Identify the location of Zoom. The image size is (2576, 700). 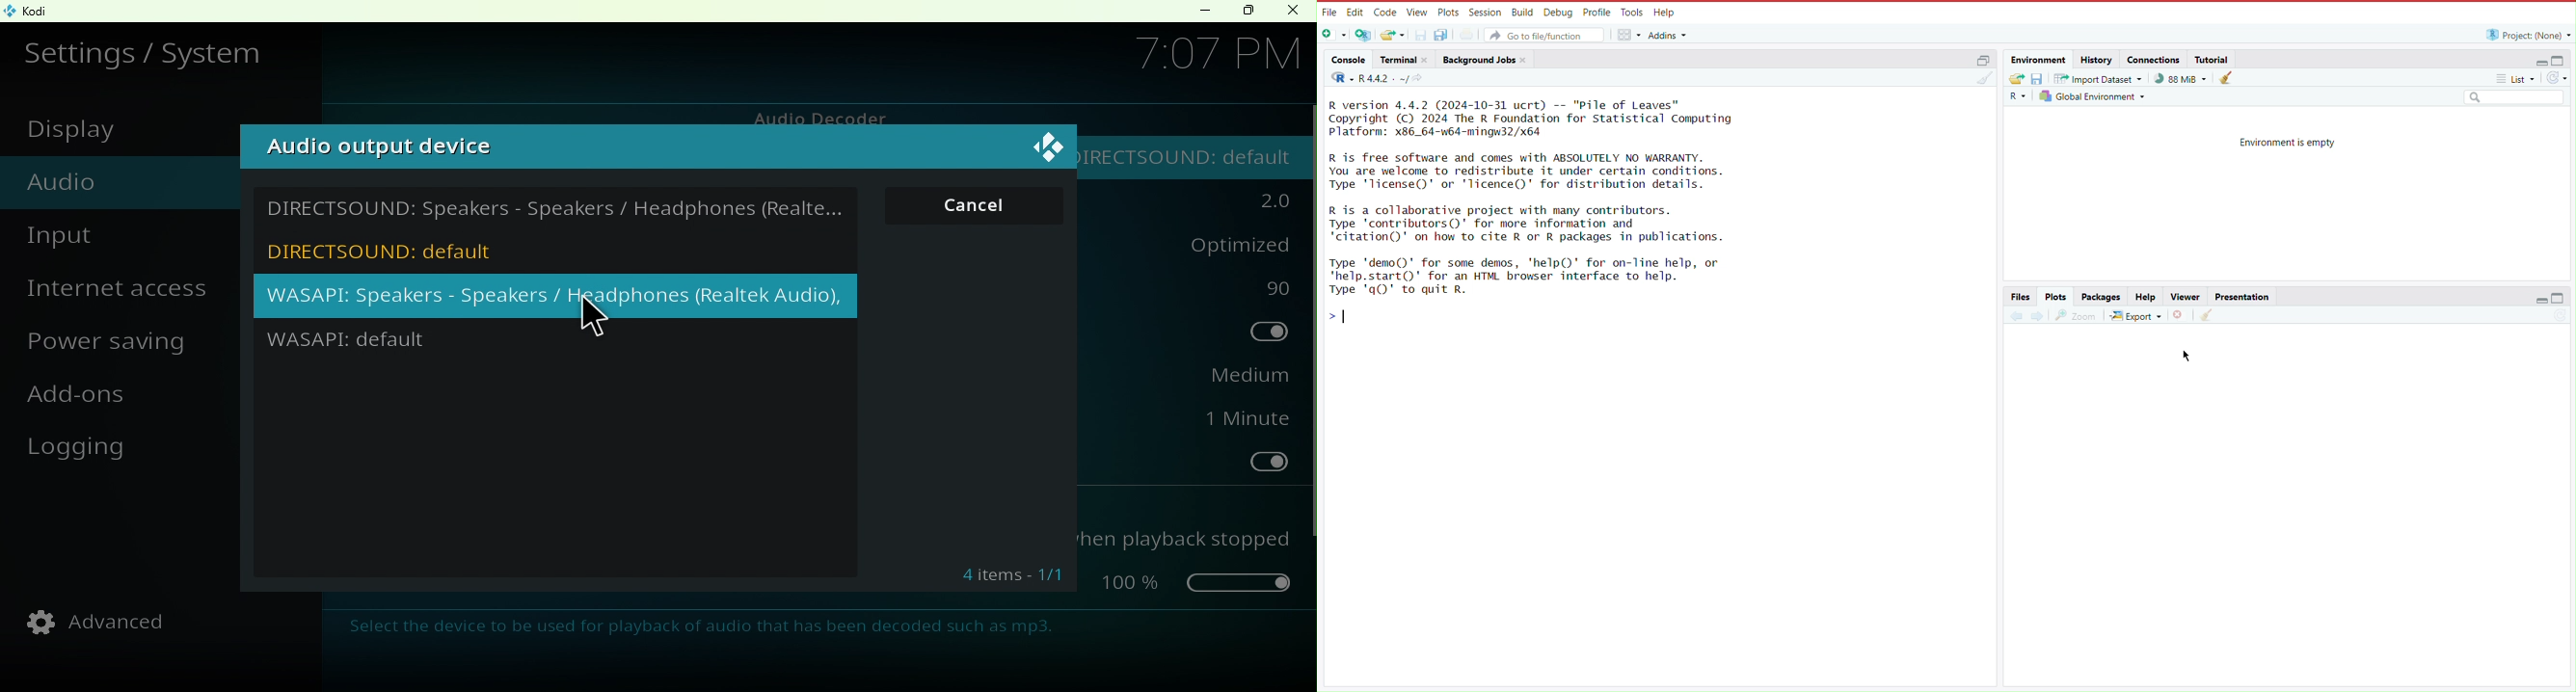
(2077, 313).